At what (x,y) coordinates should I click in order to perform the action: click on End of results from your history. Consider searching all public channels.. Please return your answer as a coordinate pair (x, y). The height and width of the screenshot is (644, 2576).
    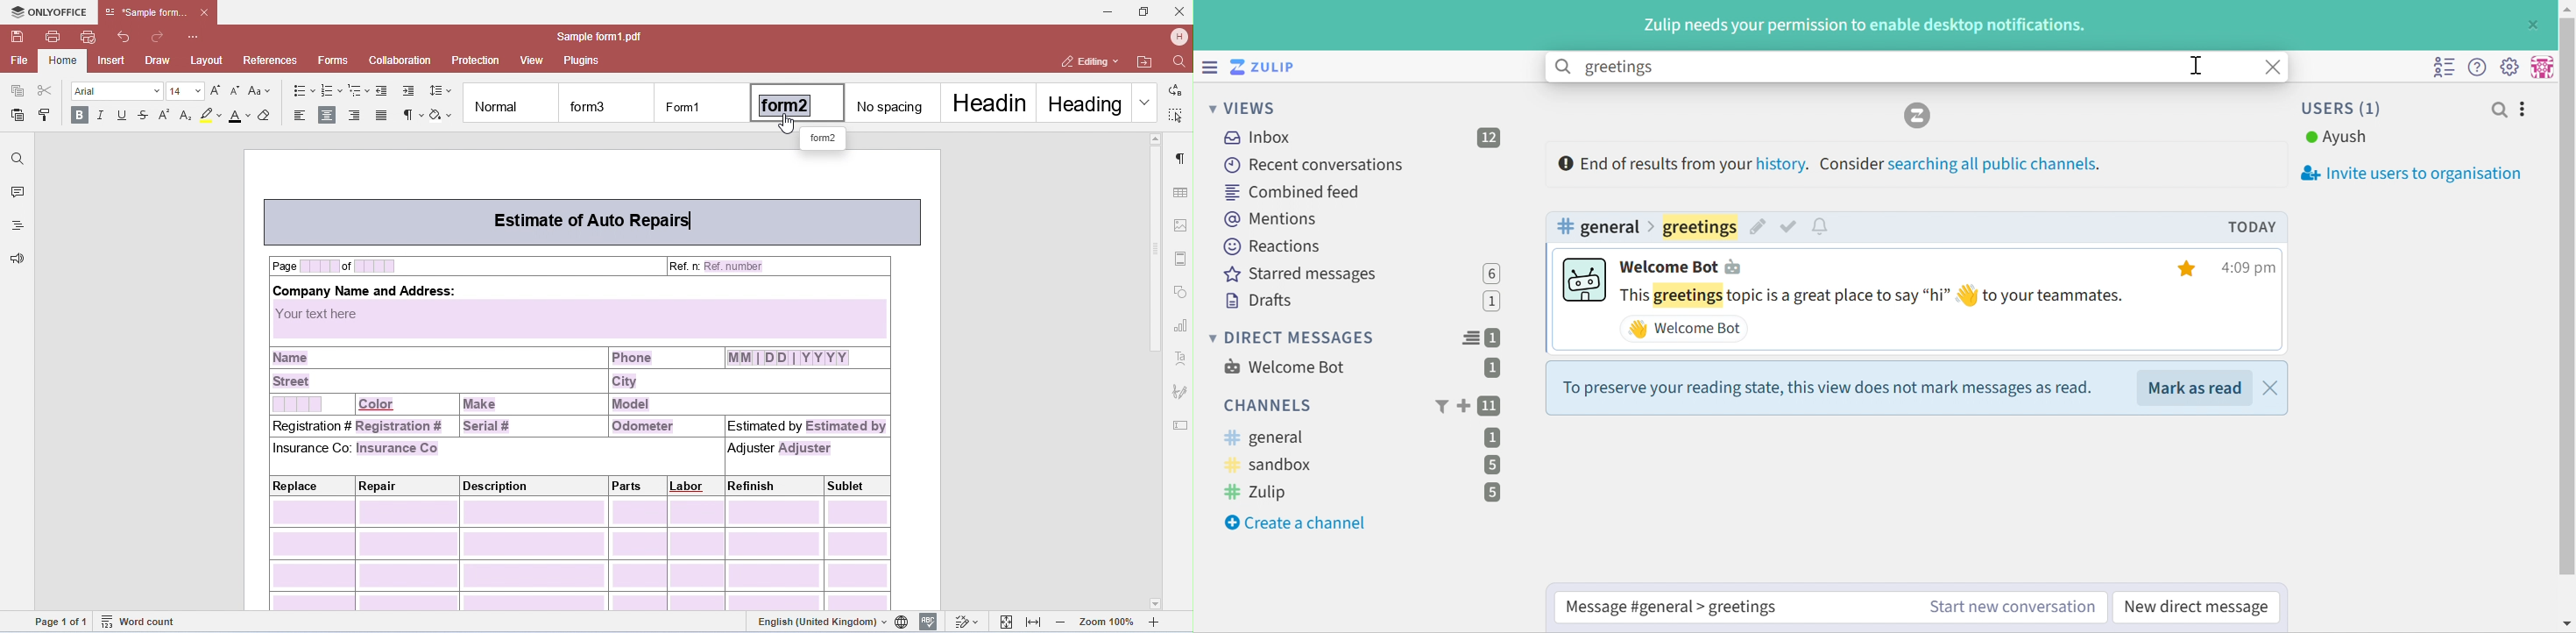
    Looking at the image, I should click on (1831, 163).